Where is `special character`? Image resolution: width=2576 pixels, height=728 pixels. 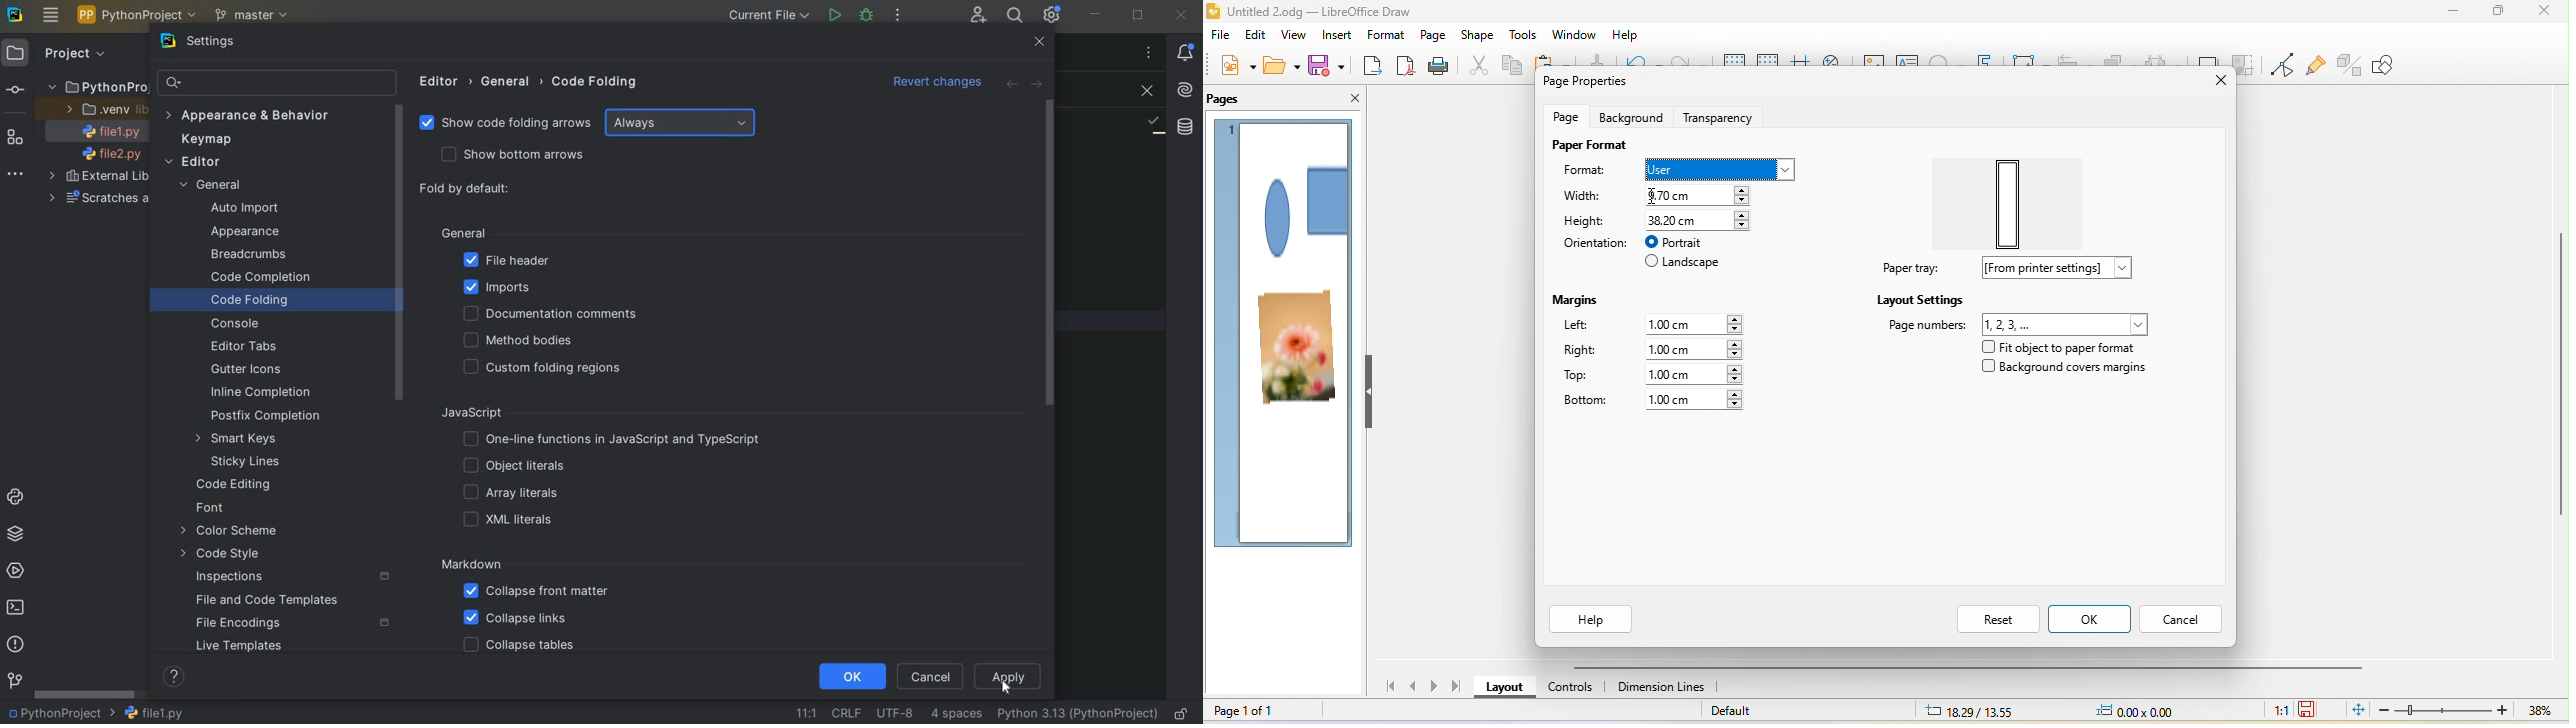 special character is located at coordinates (1948, 61).